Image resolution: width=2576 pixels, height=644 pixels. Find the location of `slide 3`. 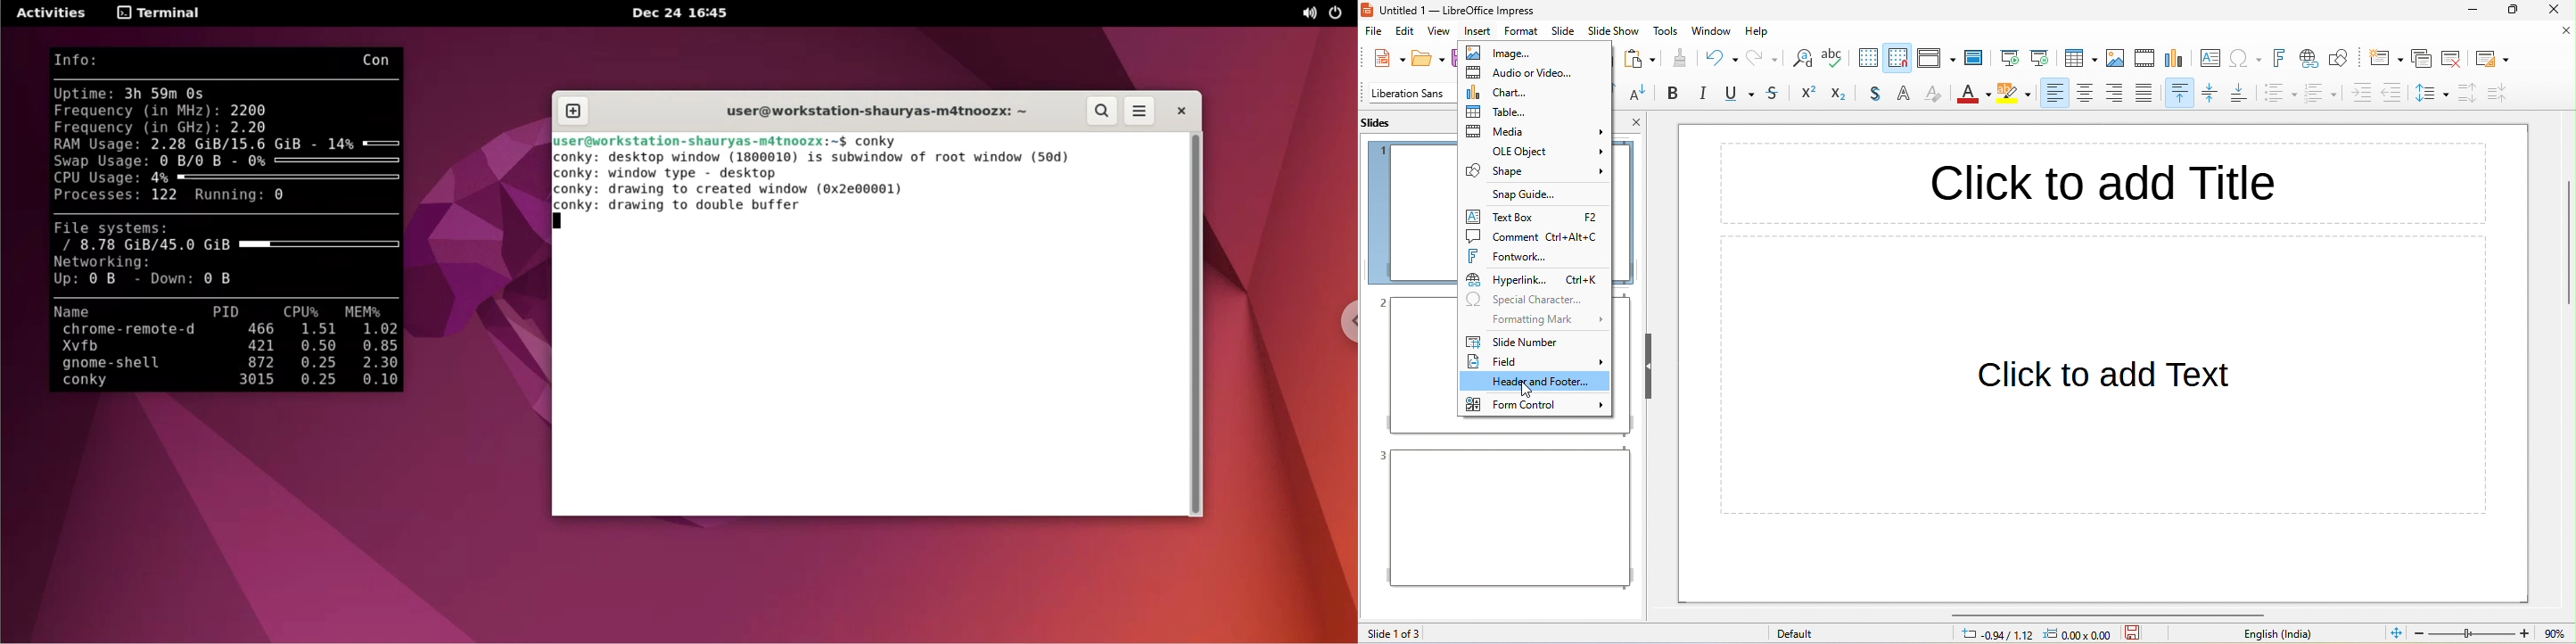

slide 3 is located at coordinates (1503, 518).